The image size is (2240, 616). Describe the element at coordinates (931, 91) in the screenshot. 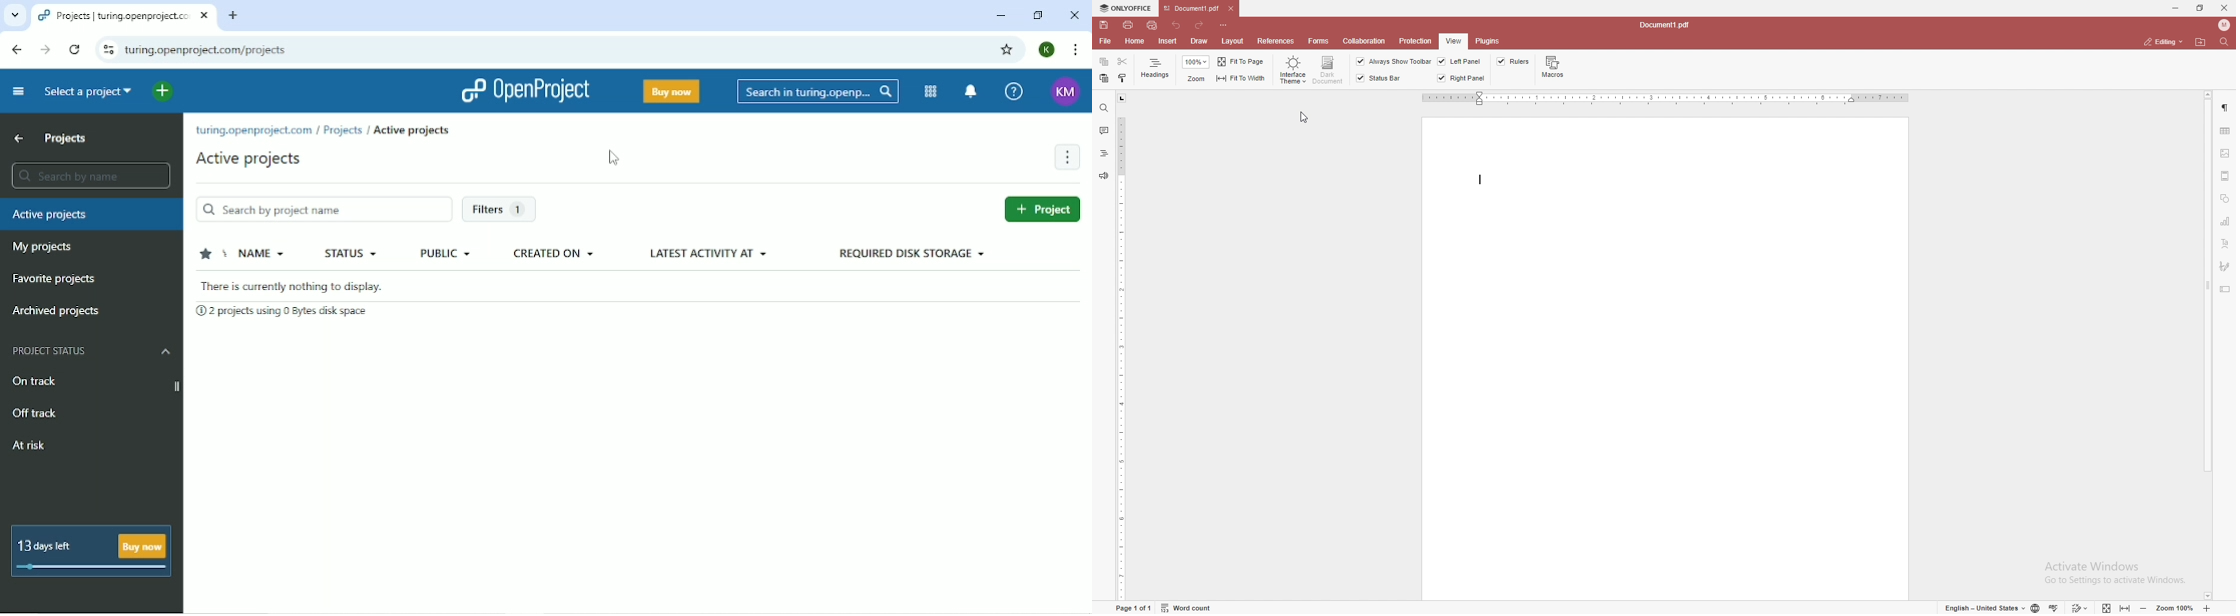

I see `Modules` at that location.